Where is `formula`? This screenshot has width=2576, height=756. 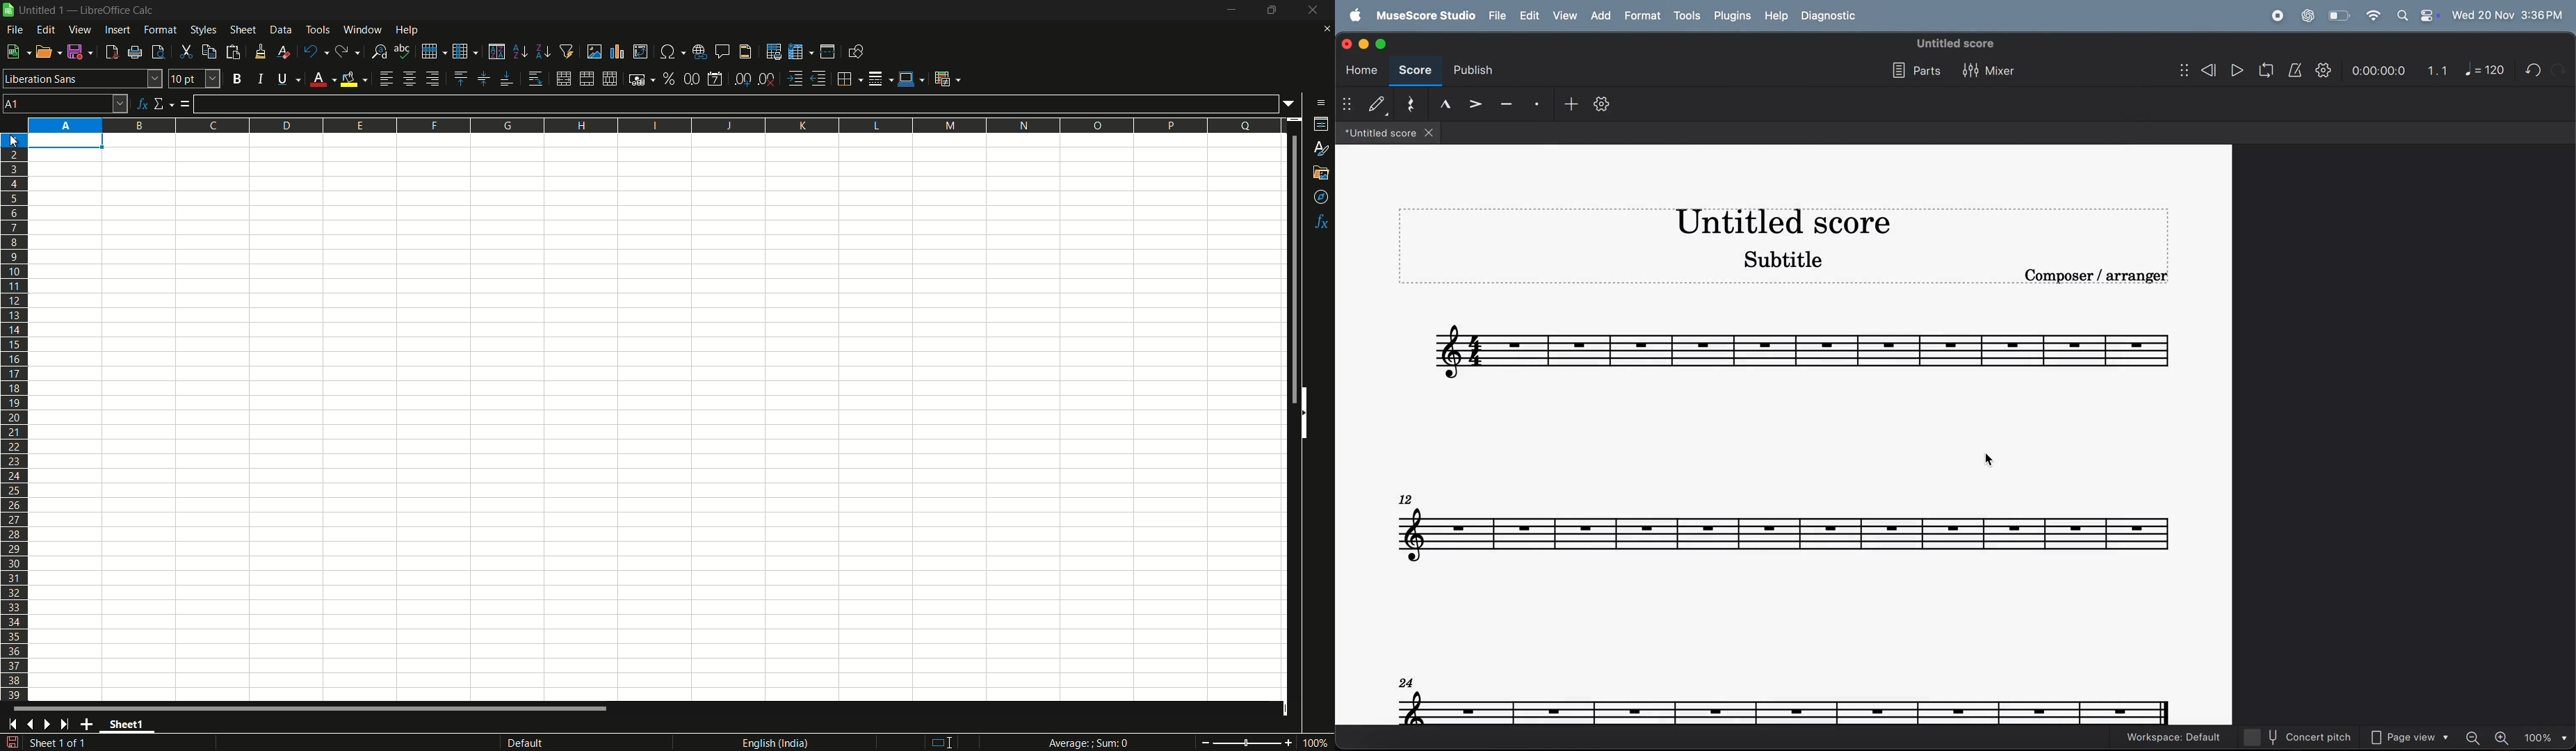 formula is located at coordinates (185, 105).